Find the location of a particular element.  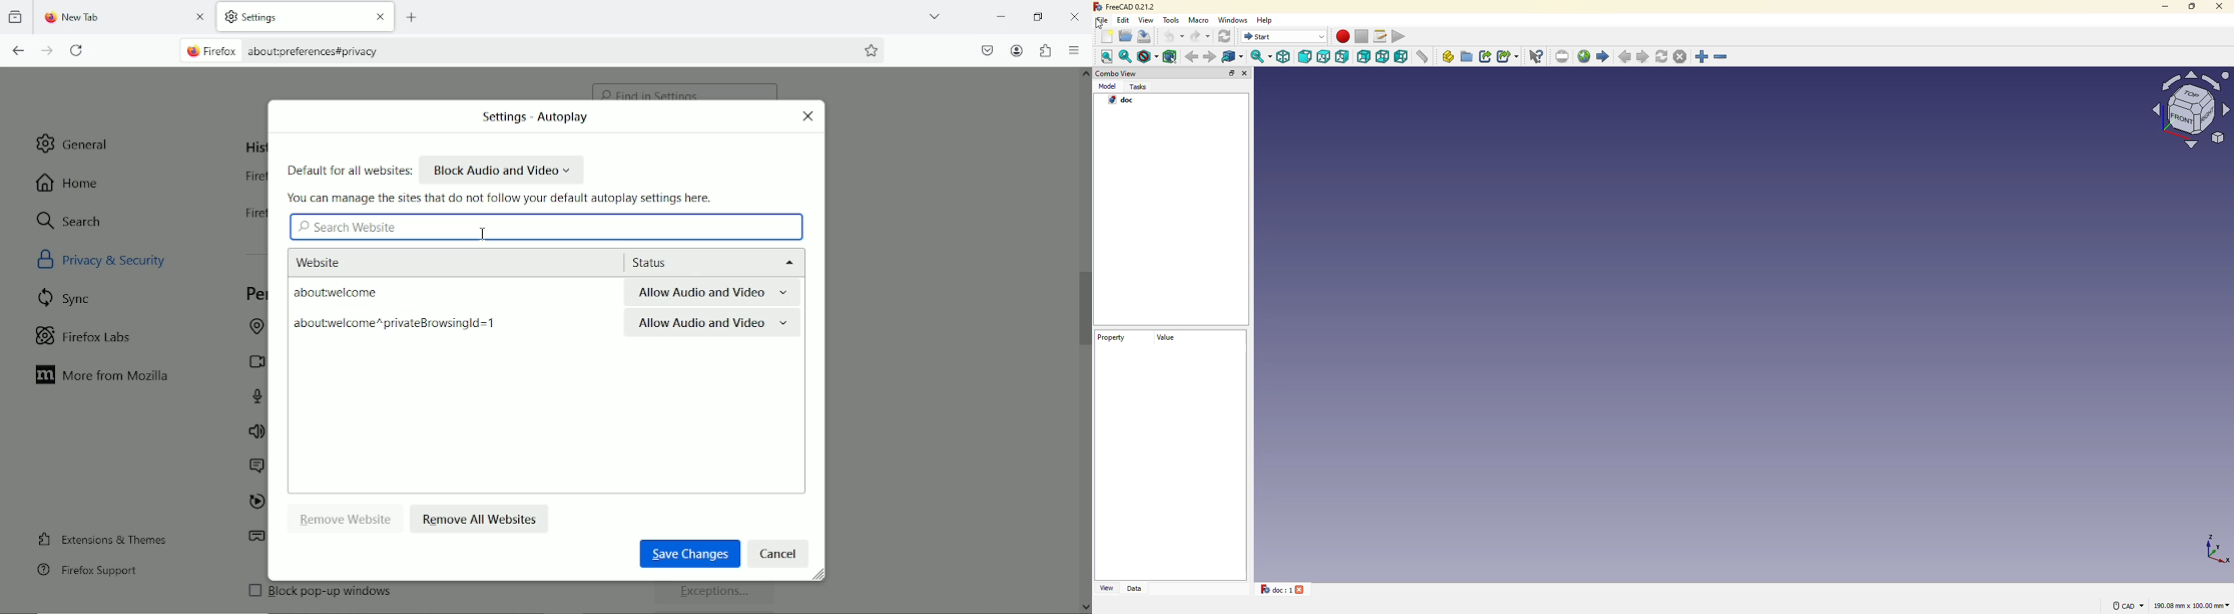

location is located at coordinates (254, 328).